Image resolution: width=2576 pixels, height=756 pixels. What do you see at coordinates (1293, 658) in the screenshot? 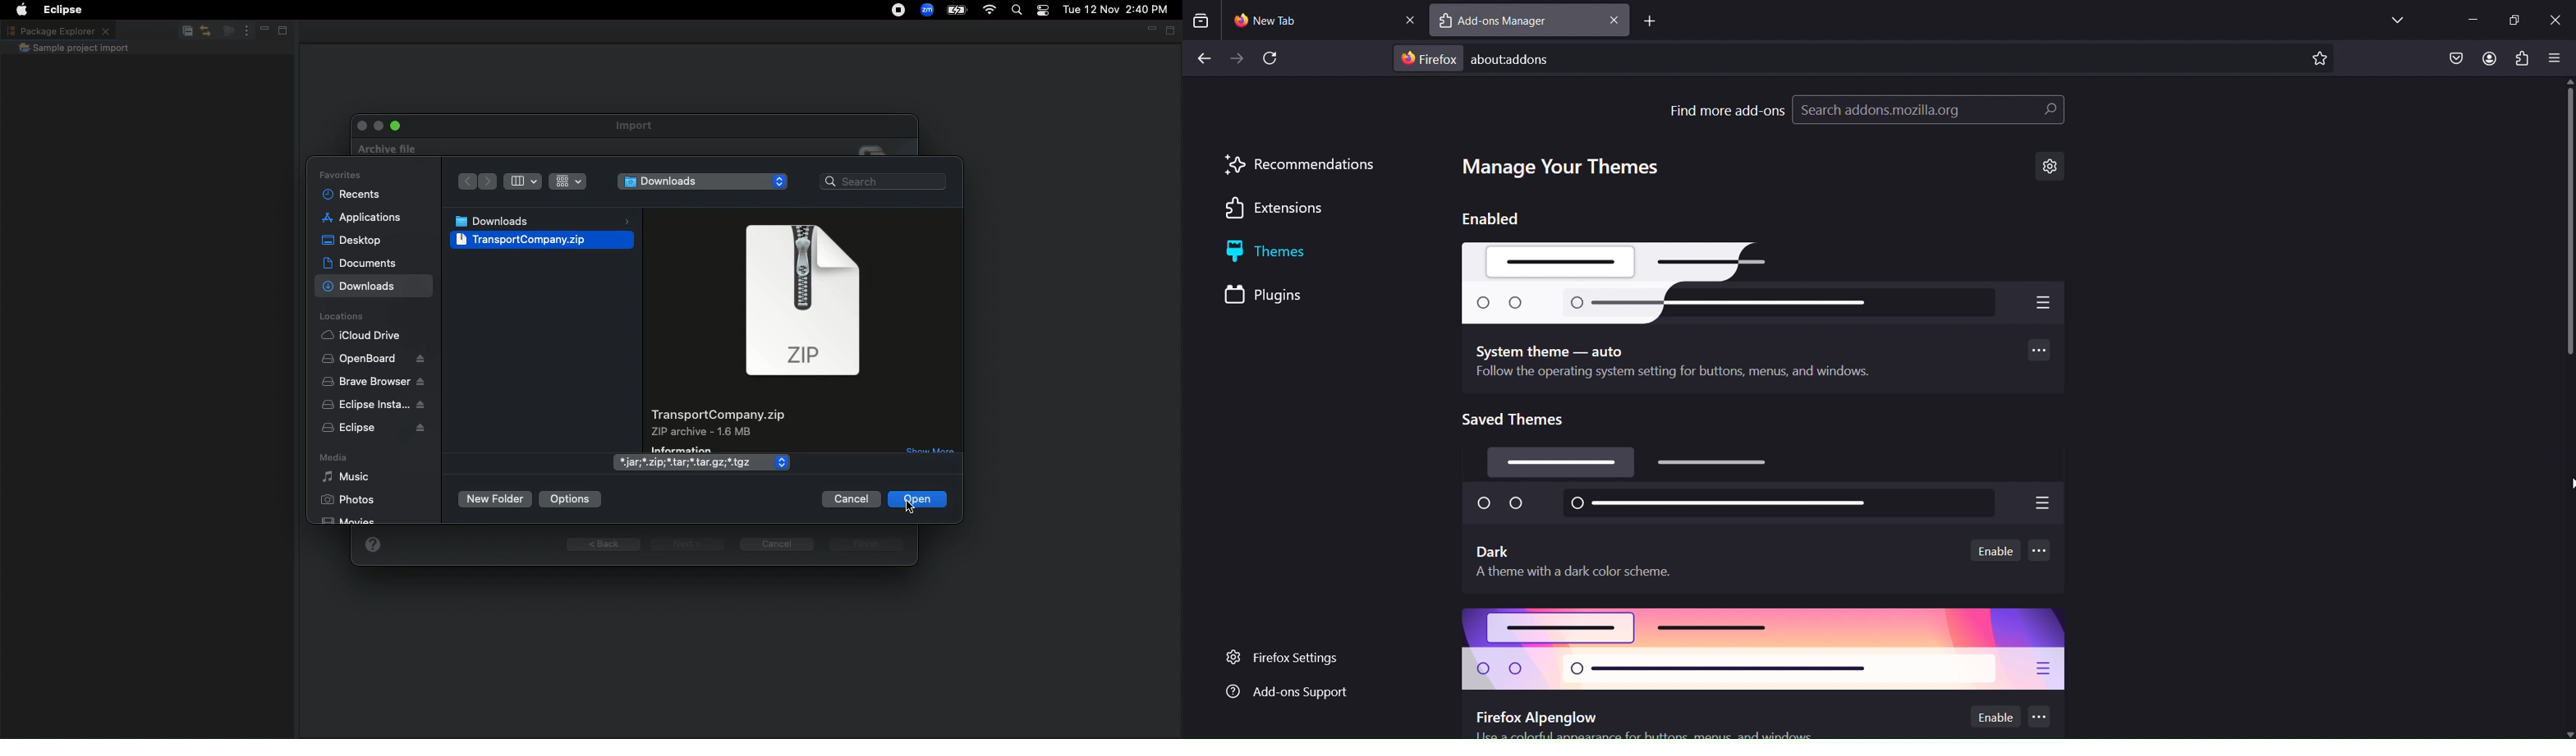
I see `firefox settings` at bounding box center [1293, 658].